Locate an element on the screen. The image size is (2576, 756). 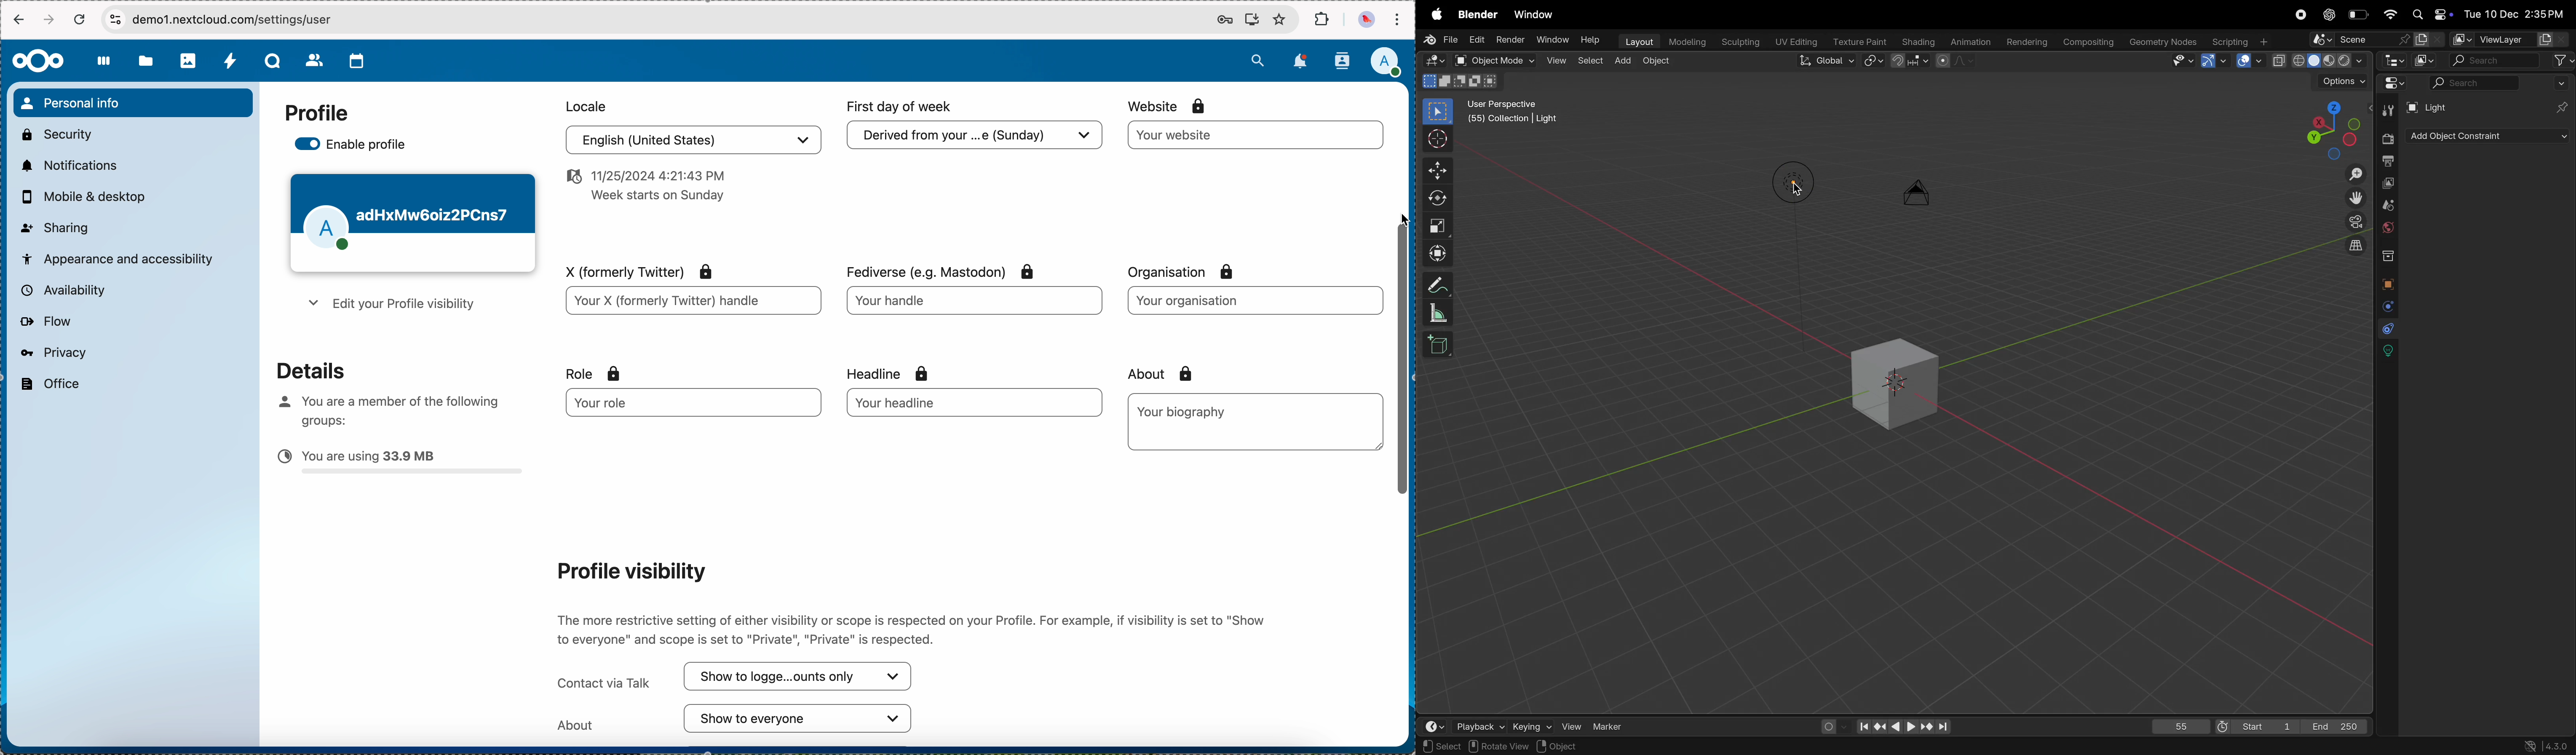
blender is located at coordinates (1478, 13).